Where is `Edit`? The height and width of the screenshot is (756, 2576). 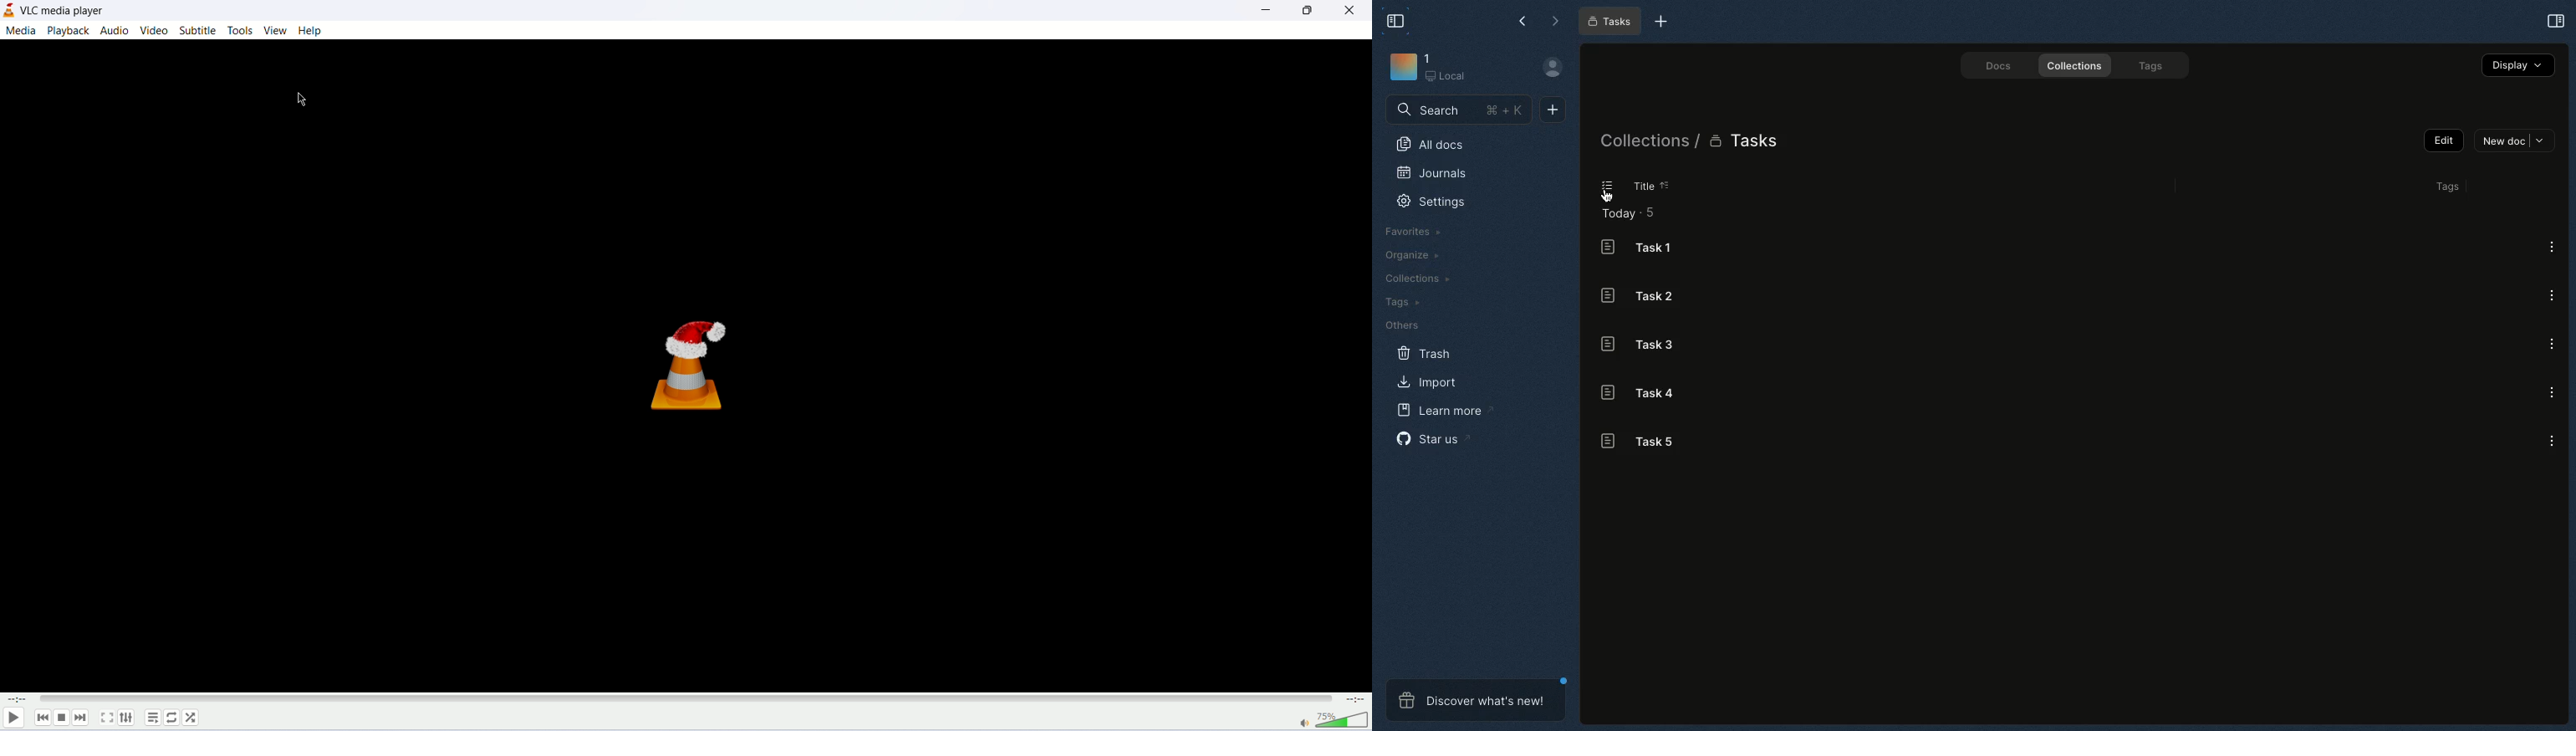 Edit is located at coordinates (2444, 141).